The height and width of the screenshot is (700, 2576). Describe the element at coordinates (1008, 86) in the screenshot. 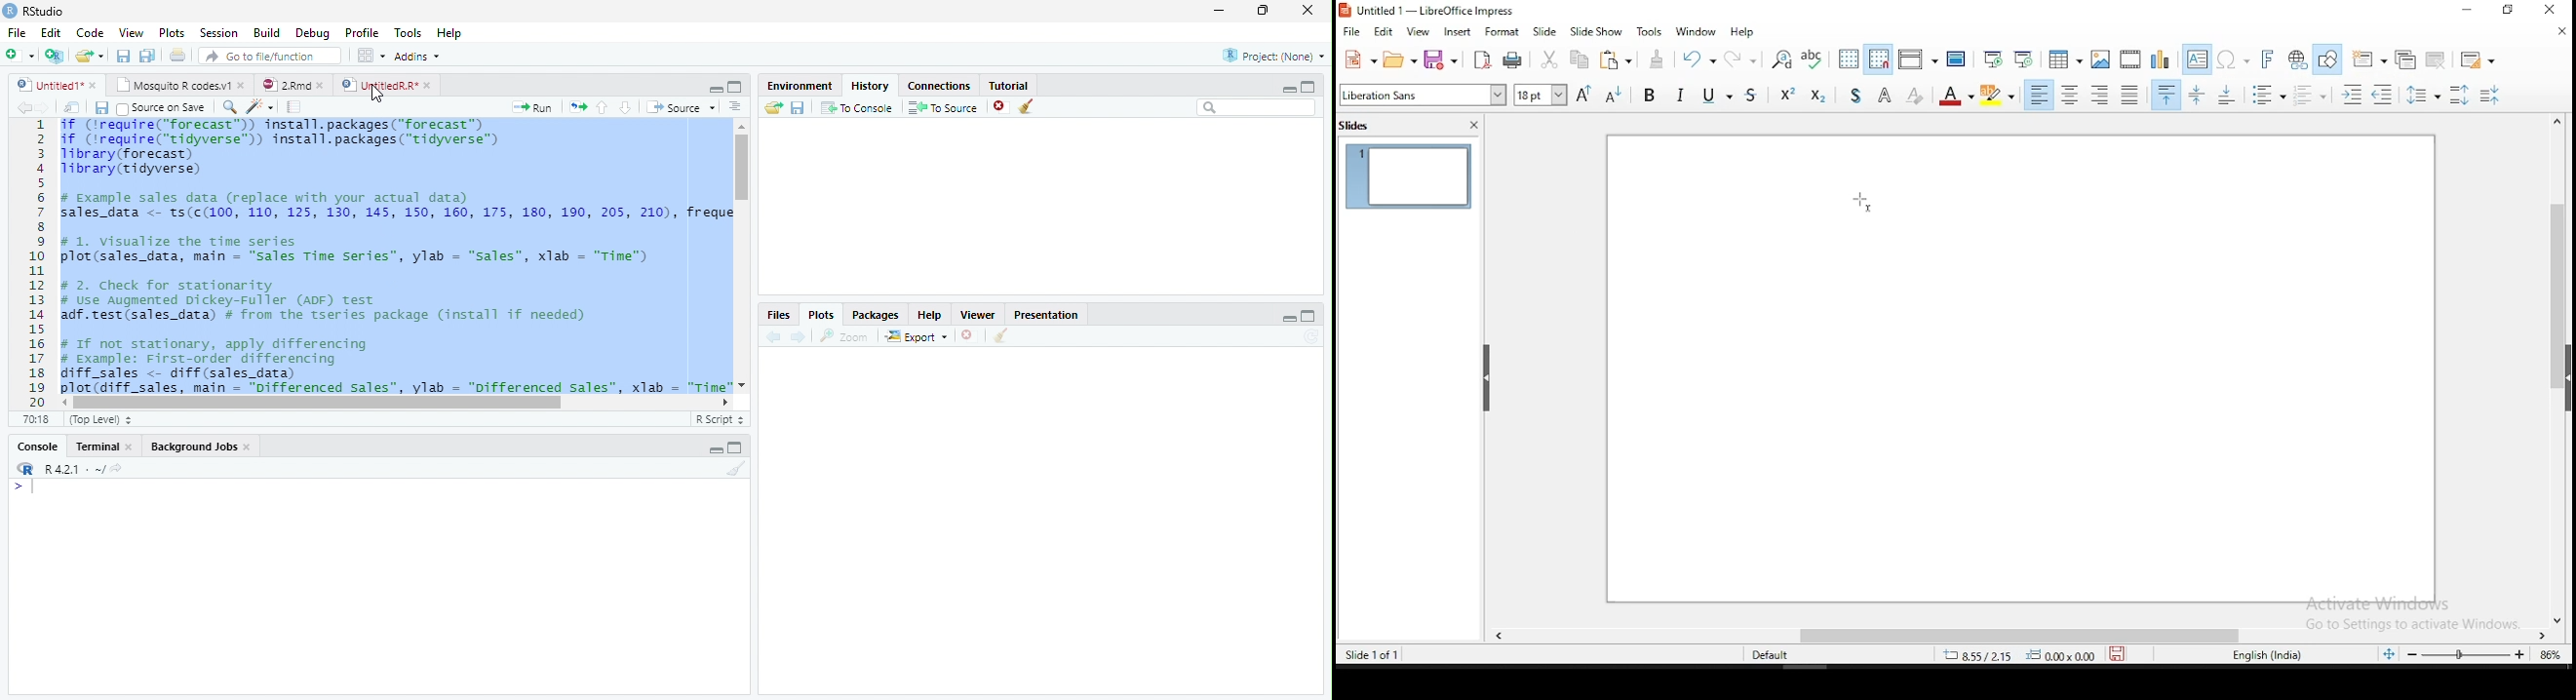

I see `Tutorial` at that location.